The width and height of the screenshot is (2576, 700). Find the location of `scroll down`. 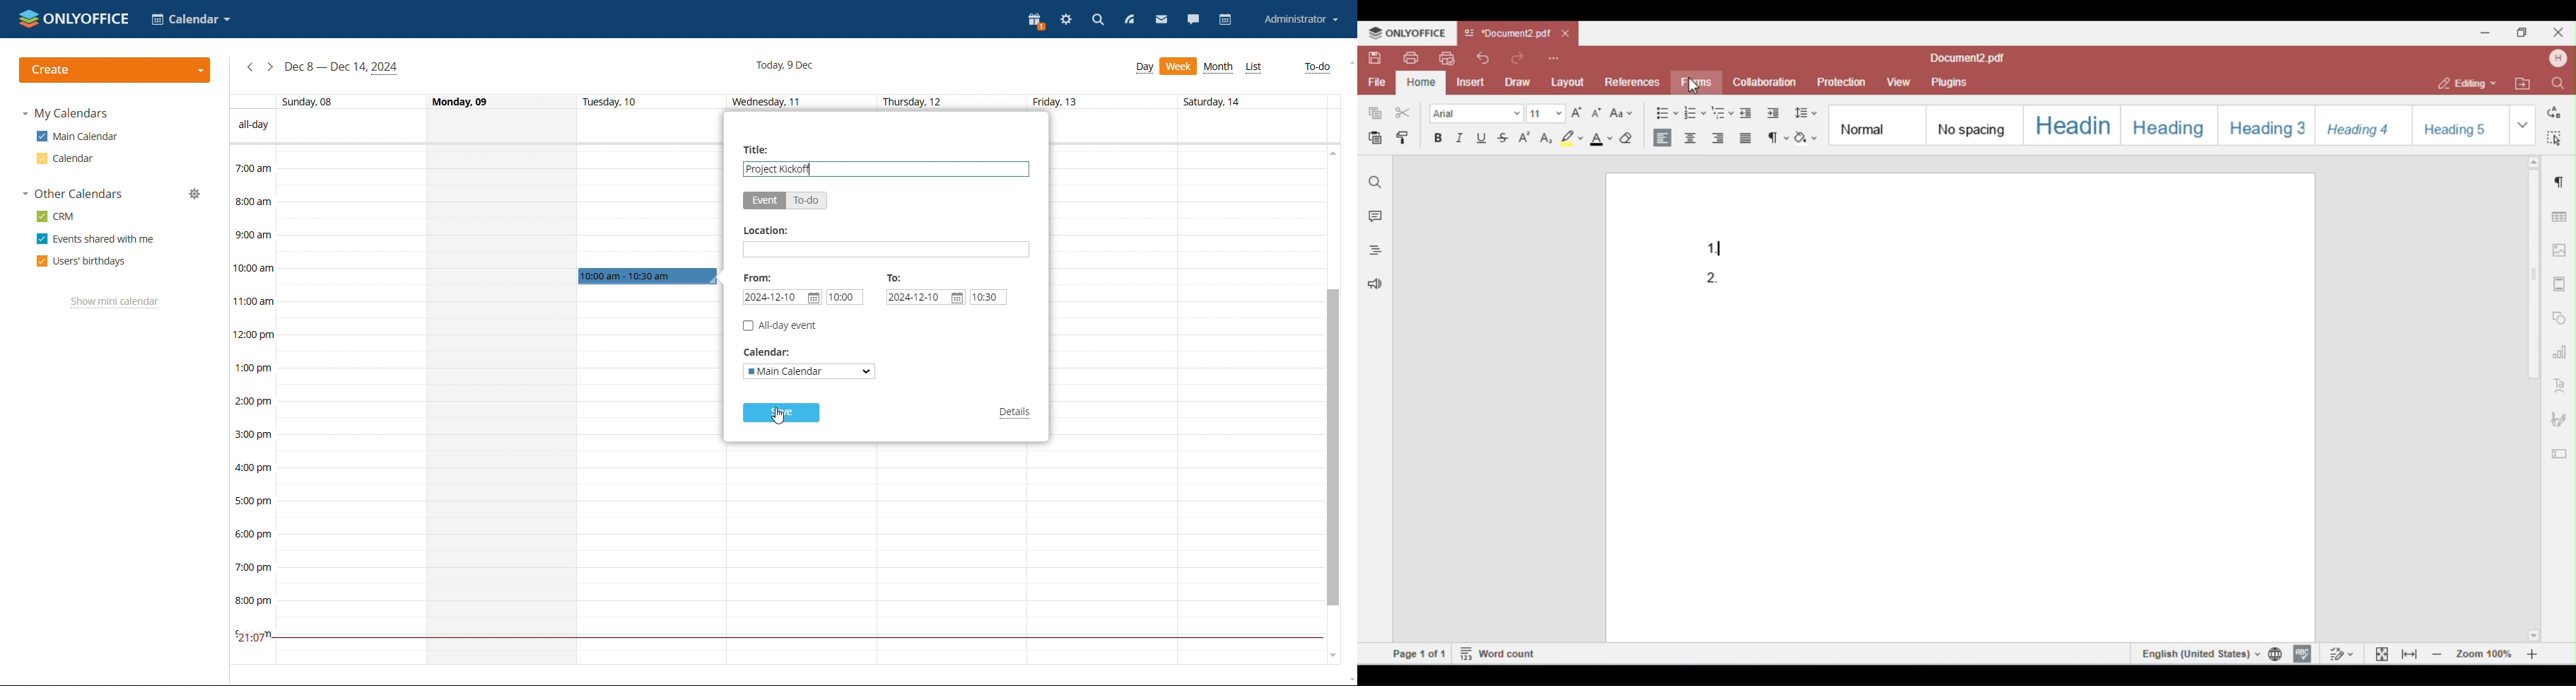

scroll down is located at coordinates (1330, 658).